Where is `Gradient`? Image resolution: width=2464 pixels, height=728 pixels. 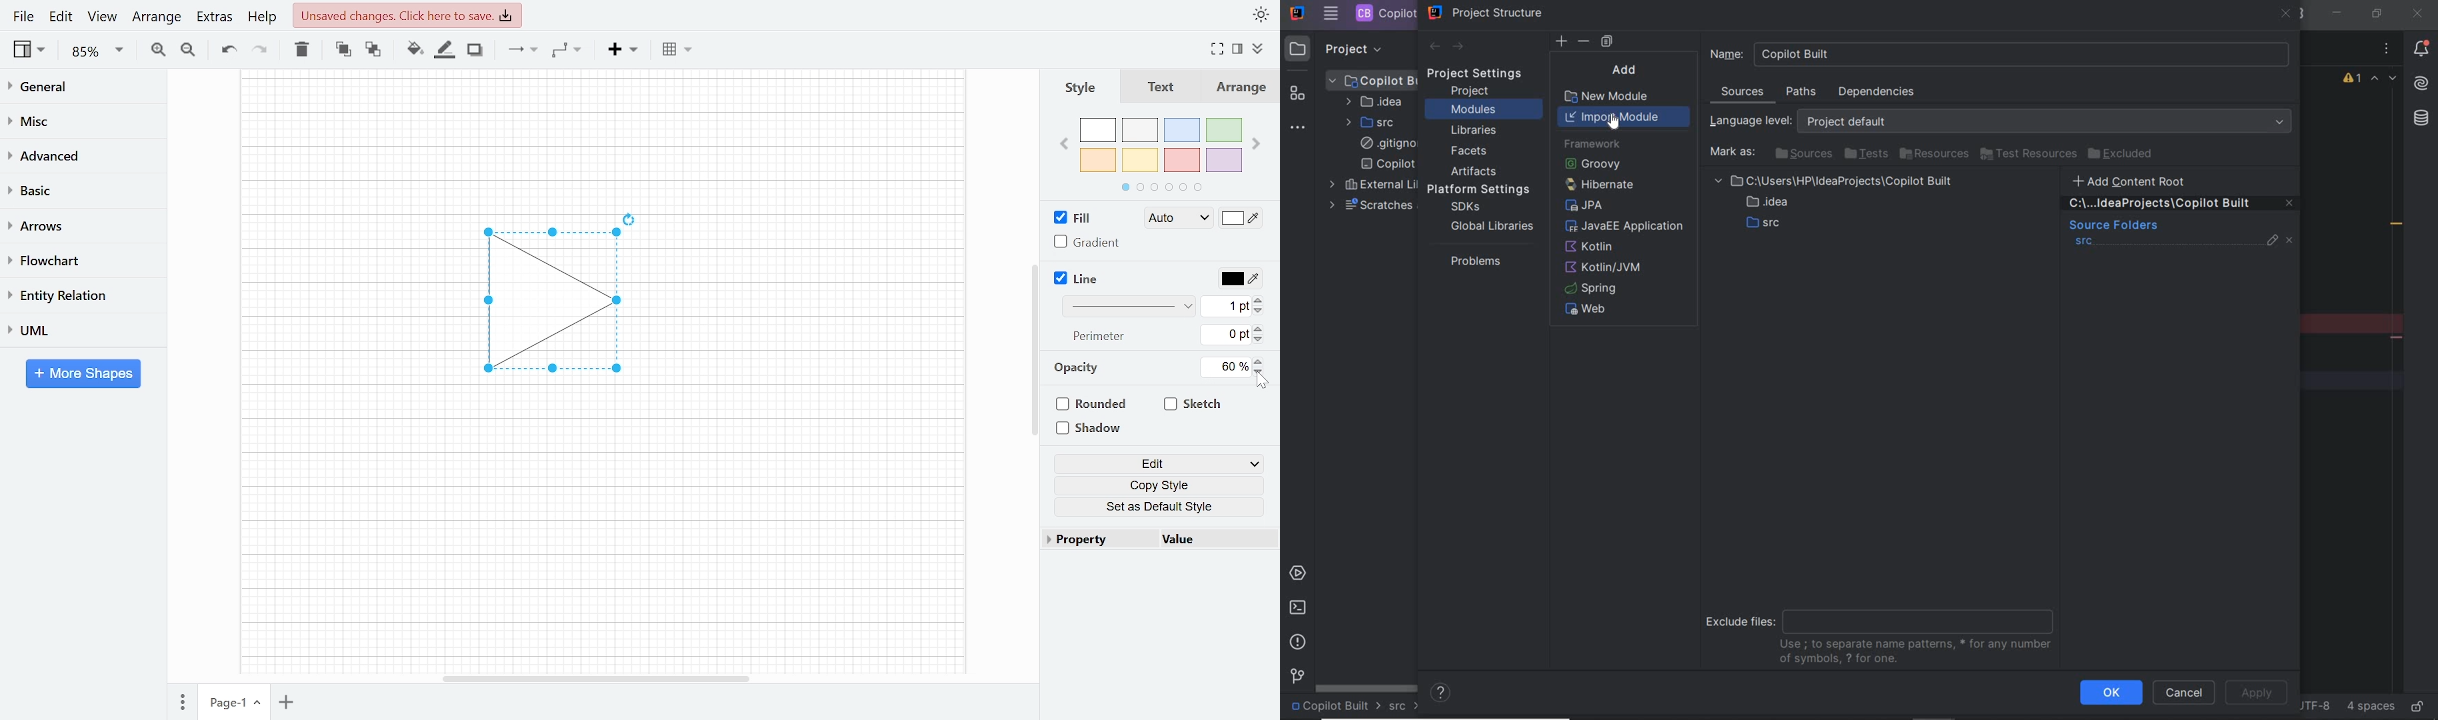
Gradient is located at coordinates (1088, 242).